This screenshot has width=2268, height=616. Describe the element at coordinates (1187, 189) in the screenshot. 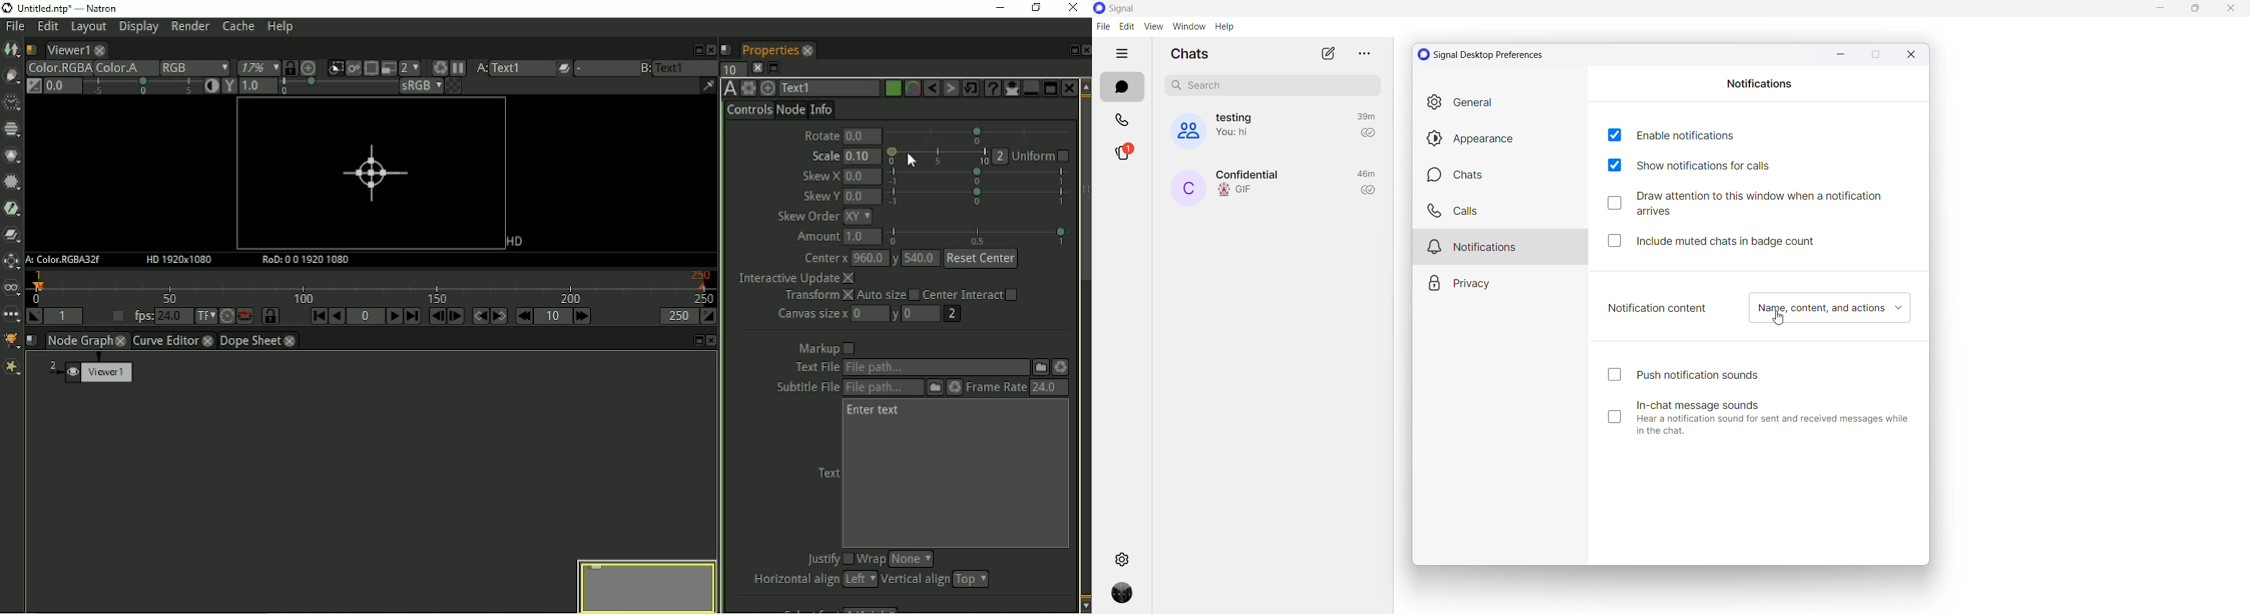

I see `contact name` at that location.